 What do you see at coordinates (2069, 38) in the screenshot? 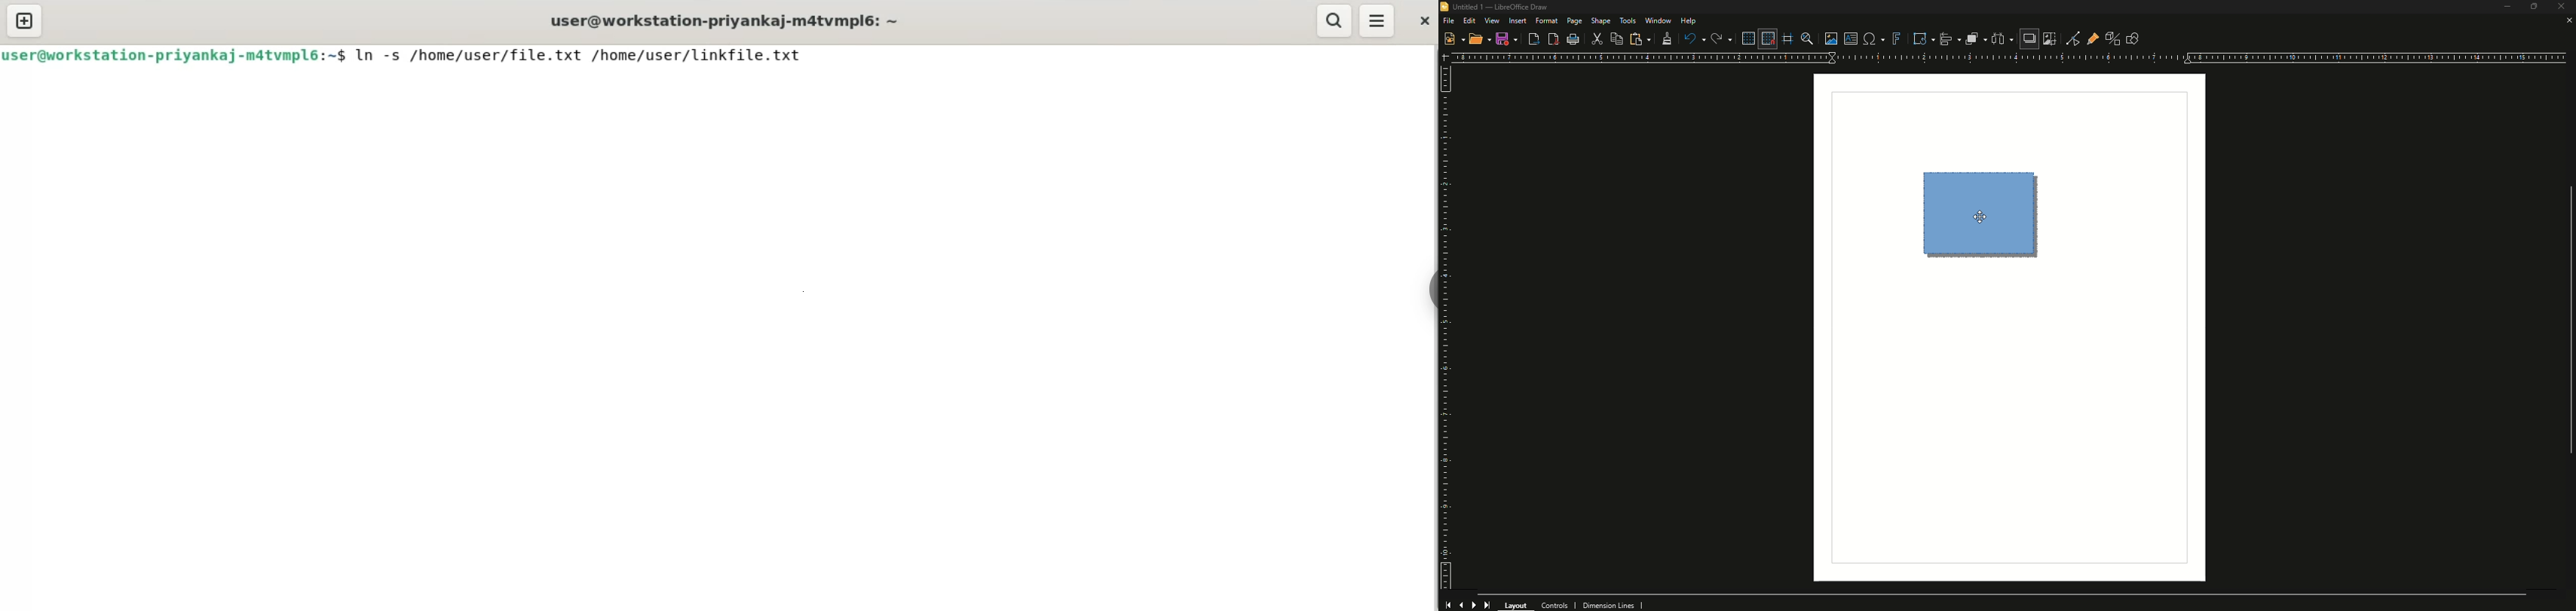
I see `Toggle Point Edit Mode` at bounding box center [2069, 38].